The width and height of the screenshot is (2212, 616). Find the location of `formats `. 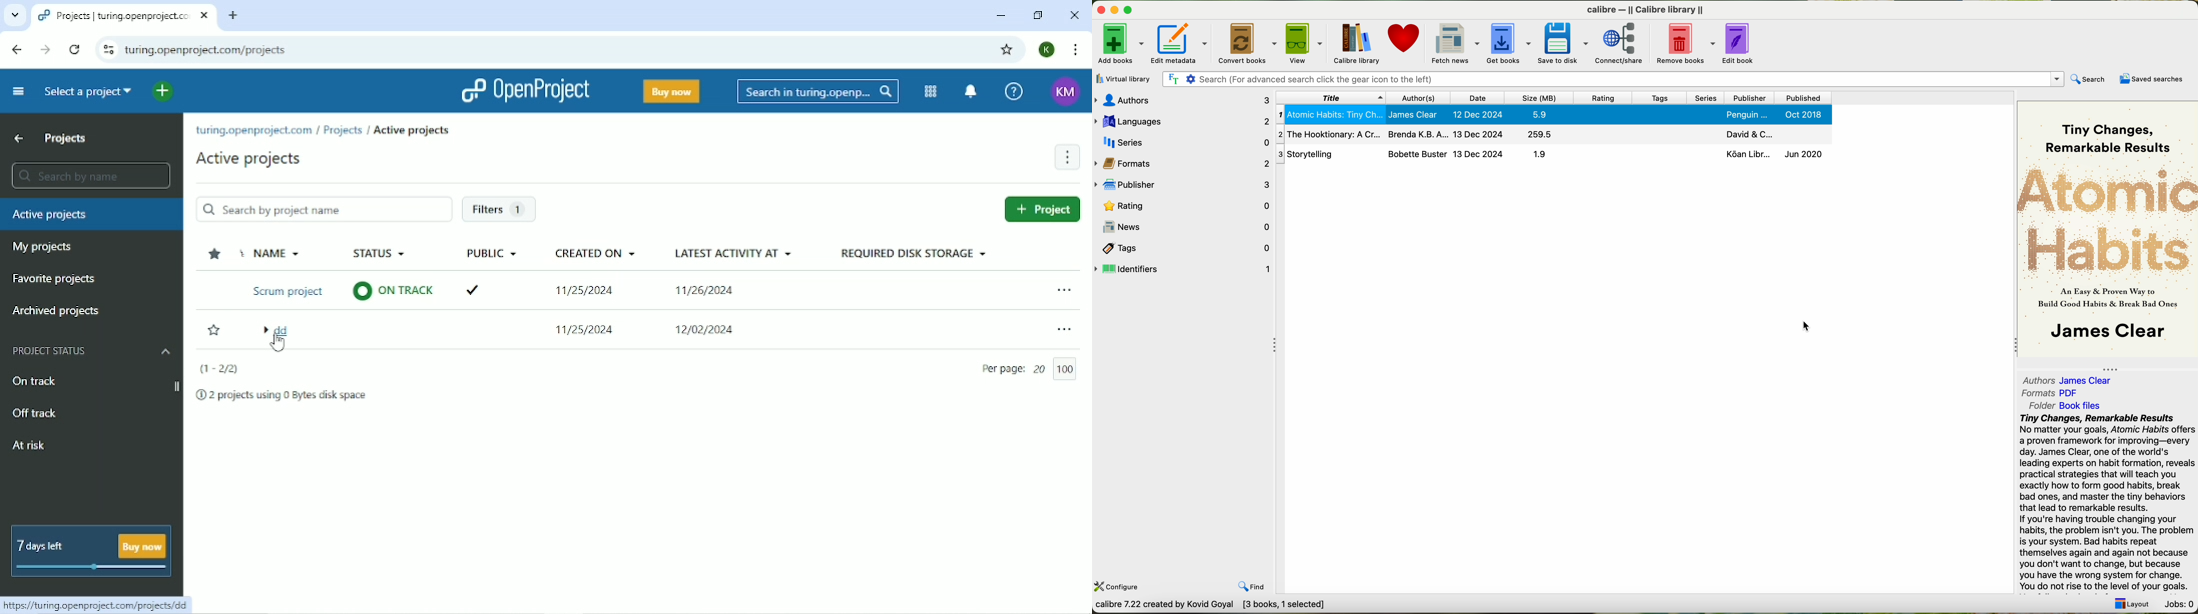

formats  is located at coordinates (2039, 393).